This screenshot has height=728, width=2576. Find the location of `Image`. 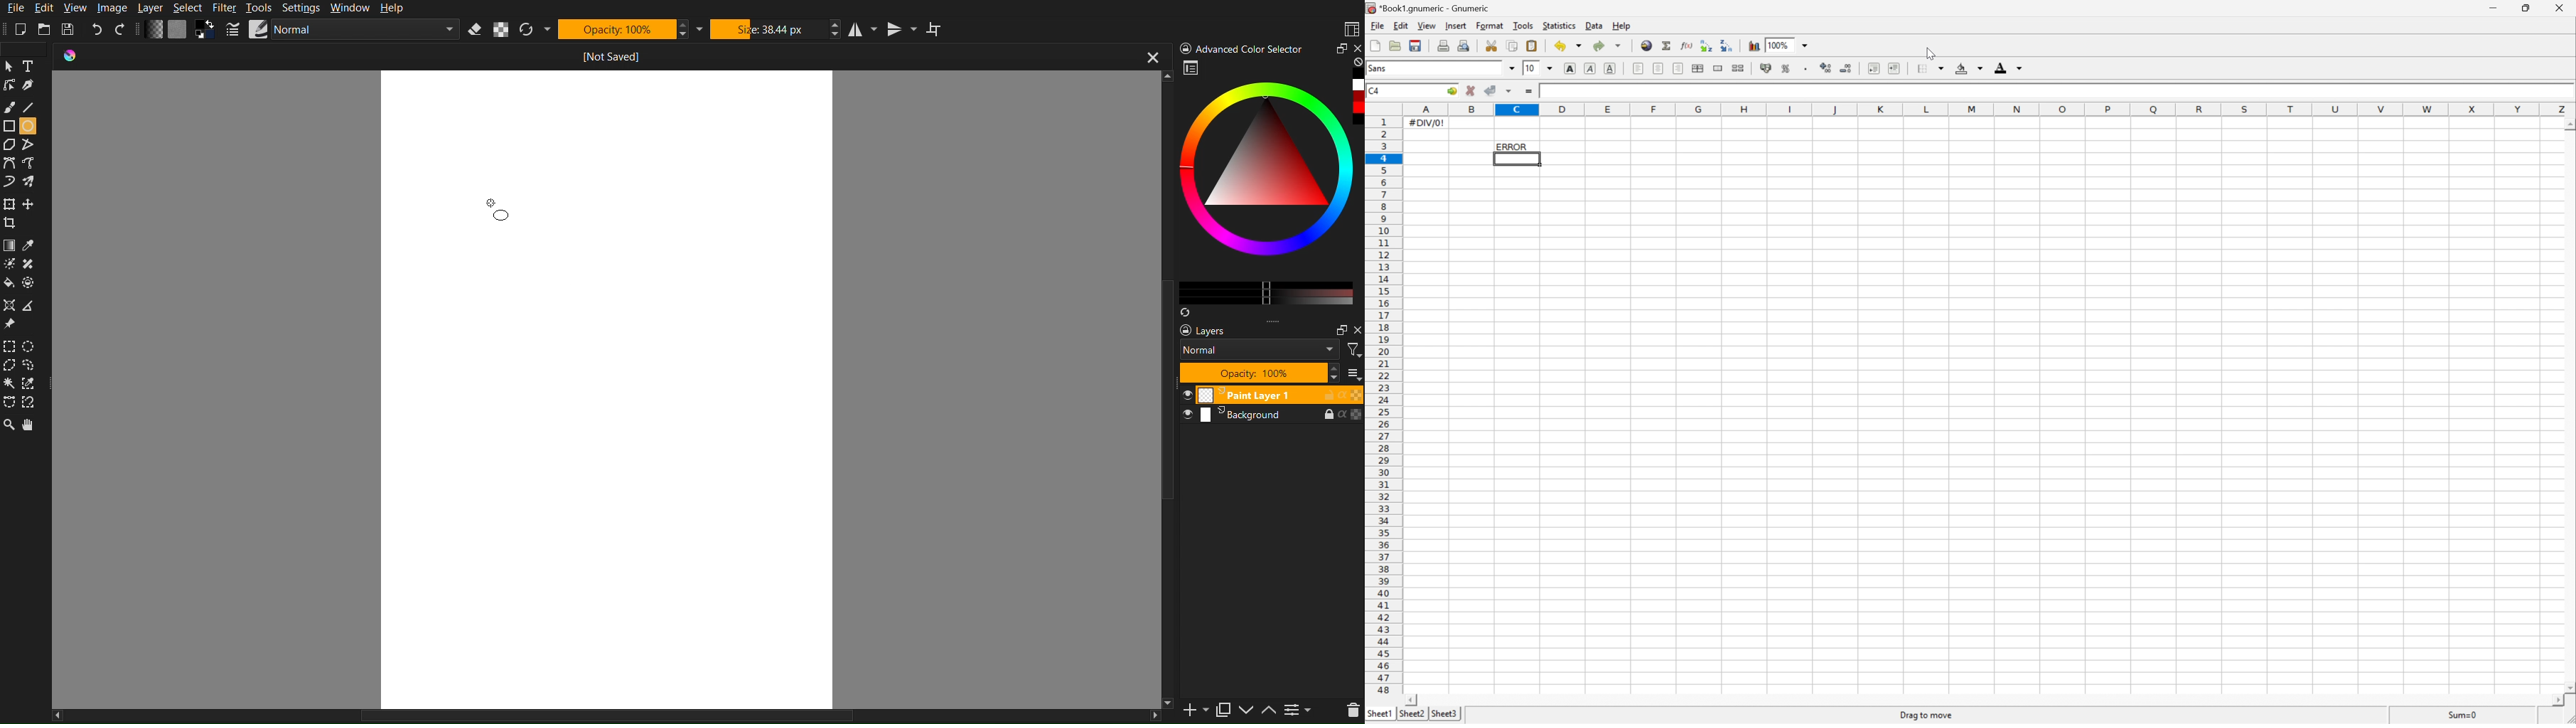

Image is located at coordinates (111, 9).